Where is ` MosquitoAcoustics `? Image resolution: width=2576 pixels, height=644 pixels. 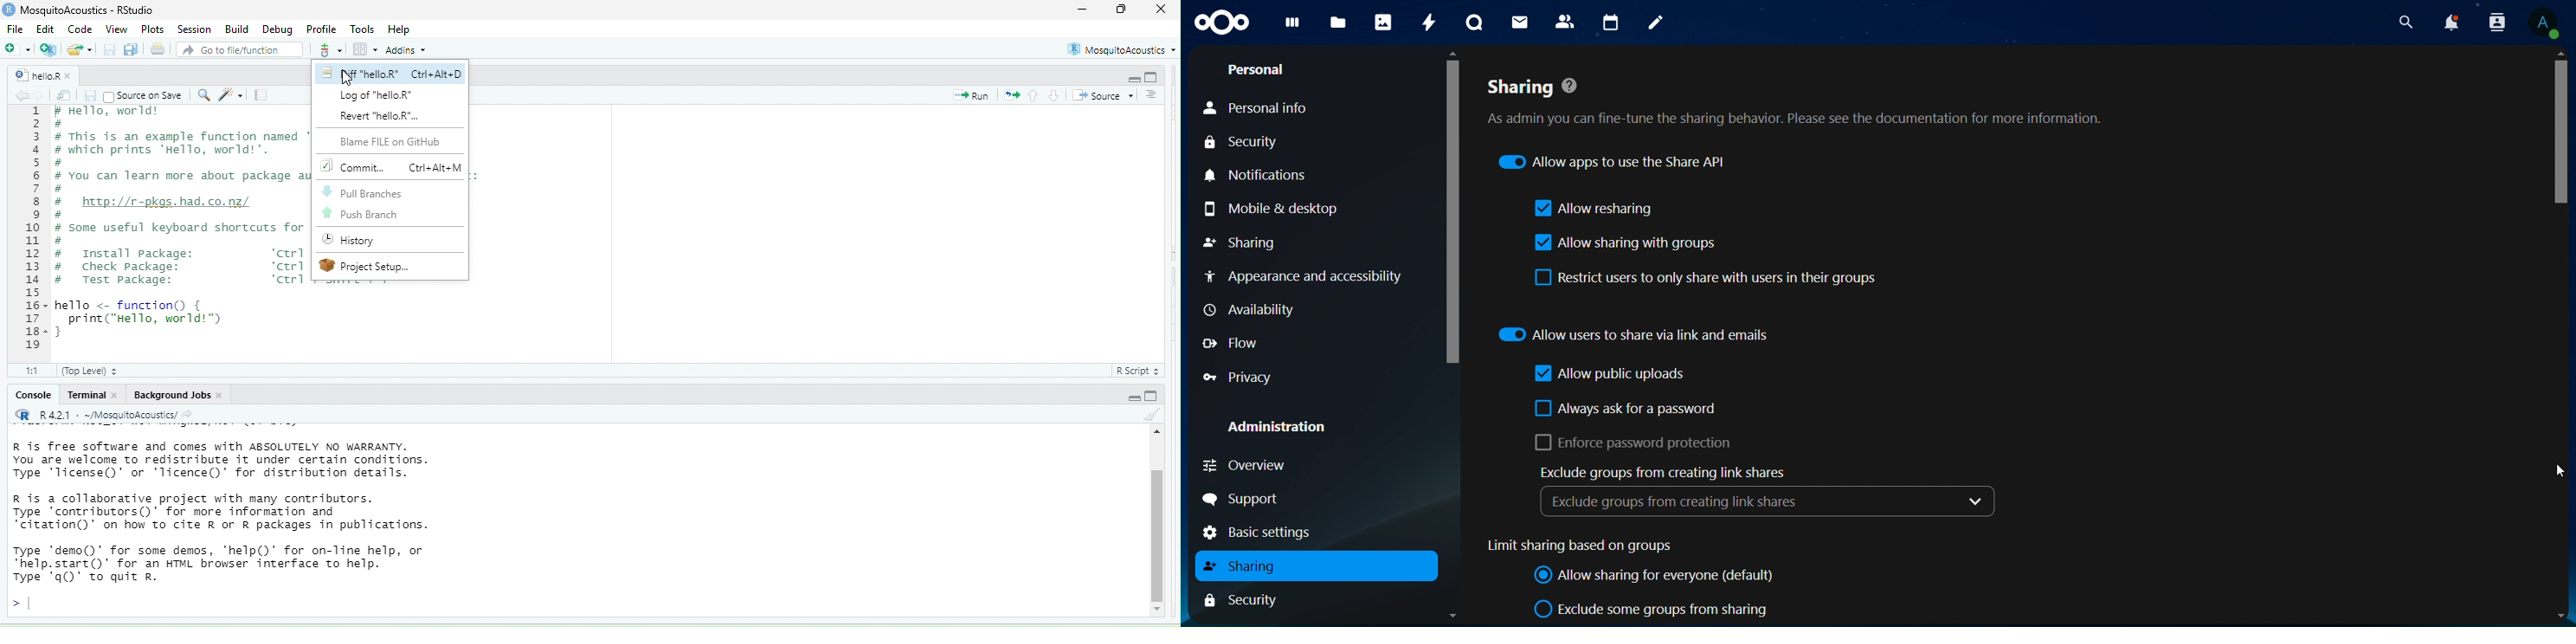  MosquitoAcoustics  is located at coordinates (1124, 47).